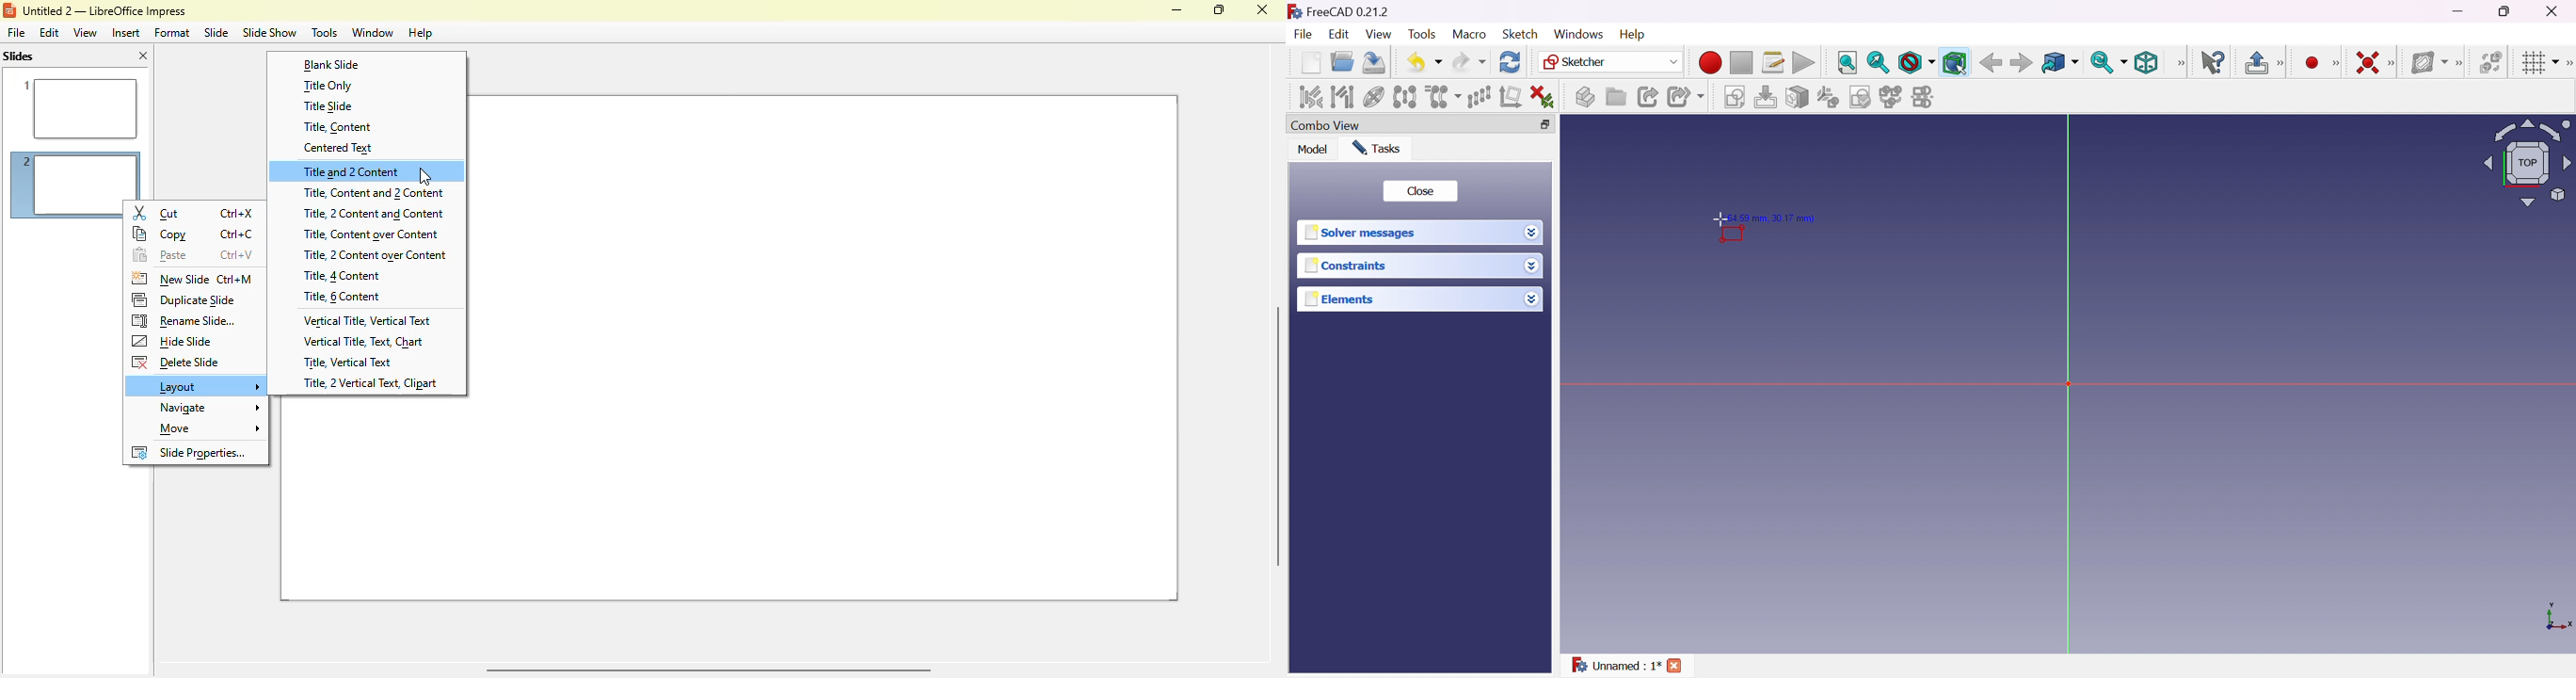 The image size is (2576, 700). I want to click on close, so click(1261, 9).